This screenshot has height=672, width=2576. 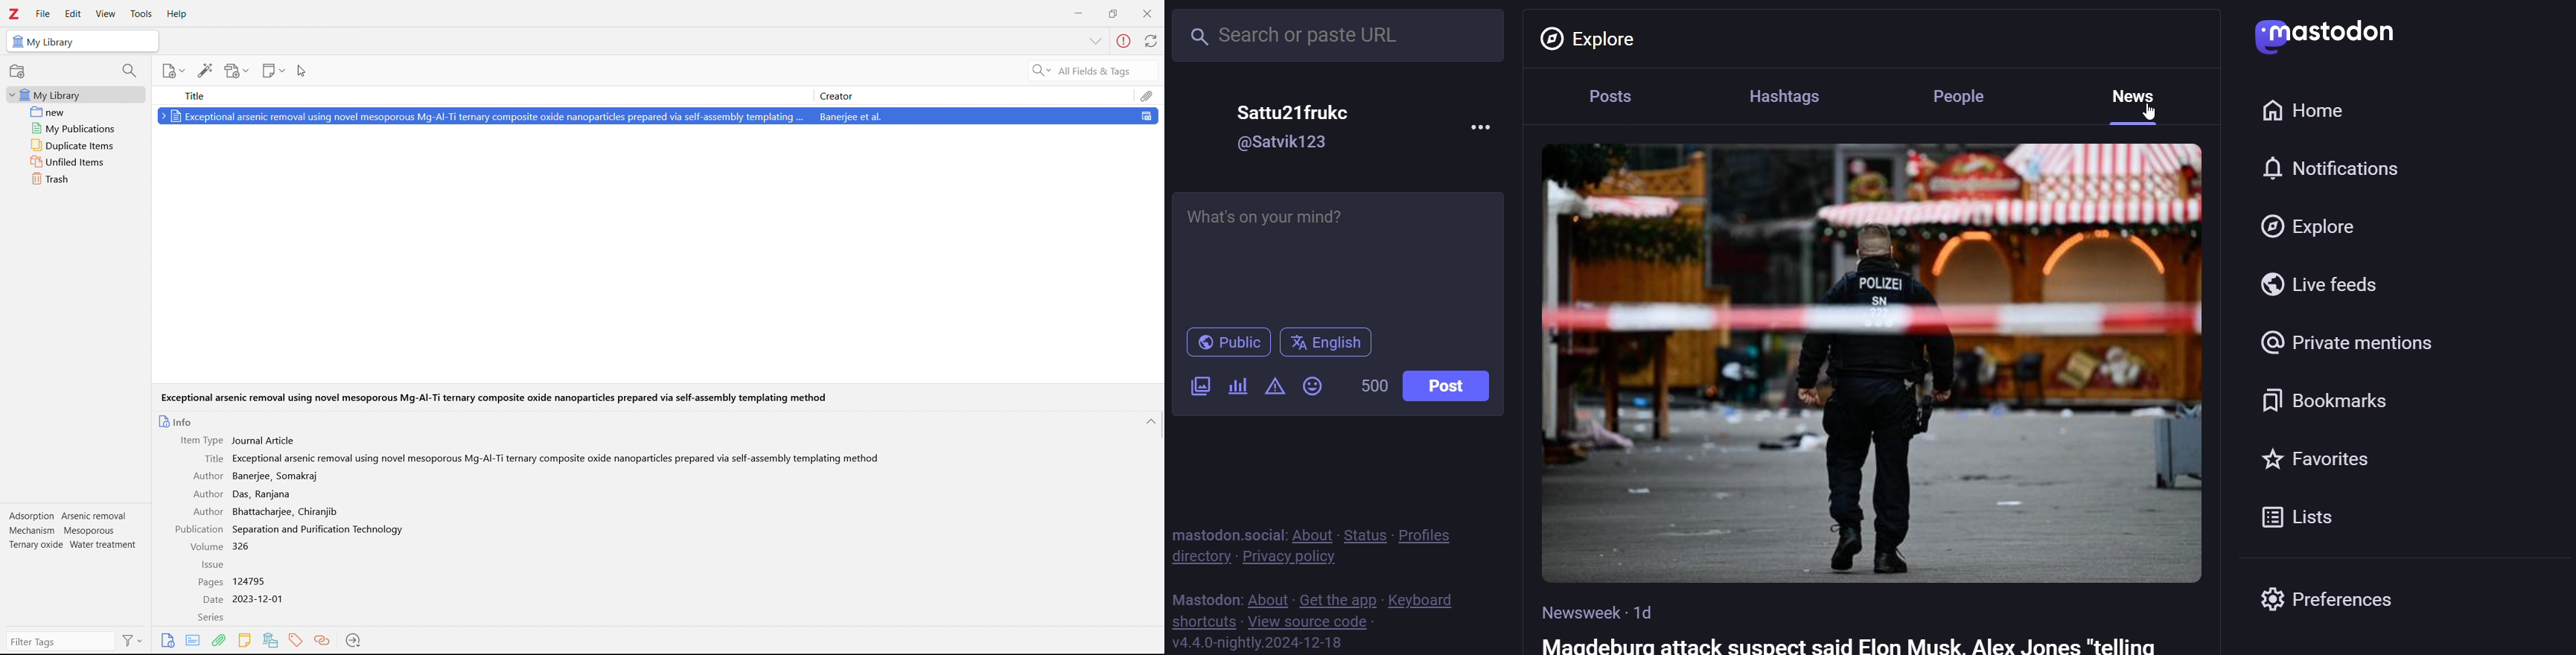 I want to click on Maqdeburg attack suspect said Elon Muck Alex jones "telling, so click(x=1869, y=644).